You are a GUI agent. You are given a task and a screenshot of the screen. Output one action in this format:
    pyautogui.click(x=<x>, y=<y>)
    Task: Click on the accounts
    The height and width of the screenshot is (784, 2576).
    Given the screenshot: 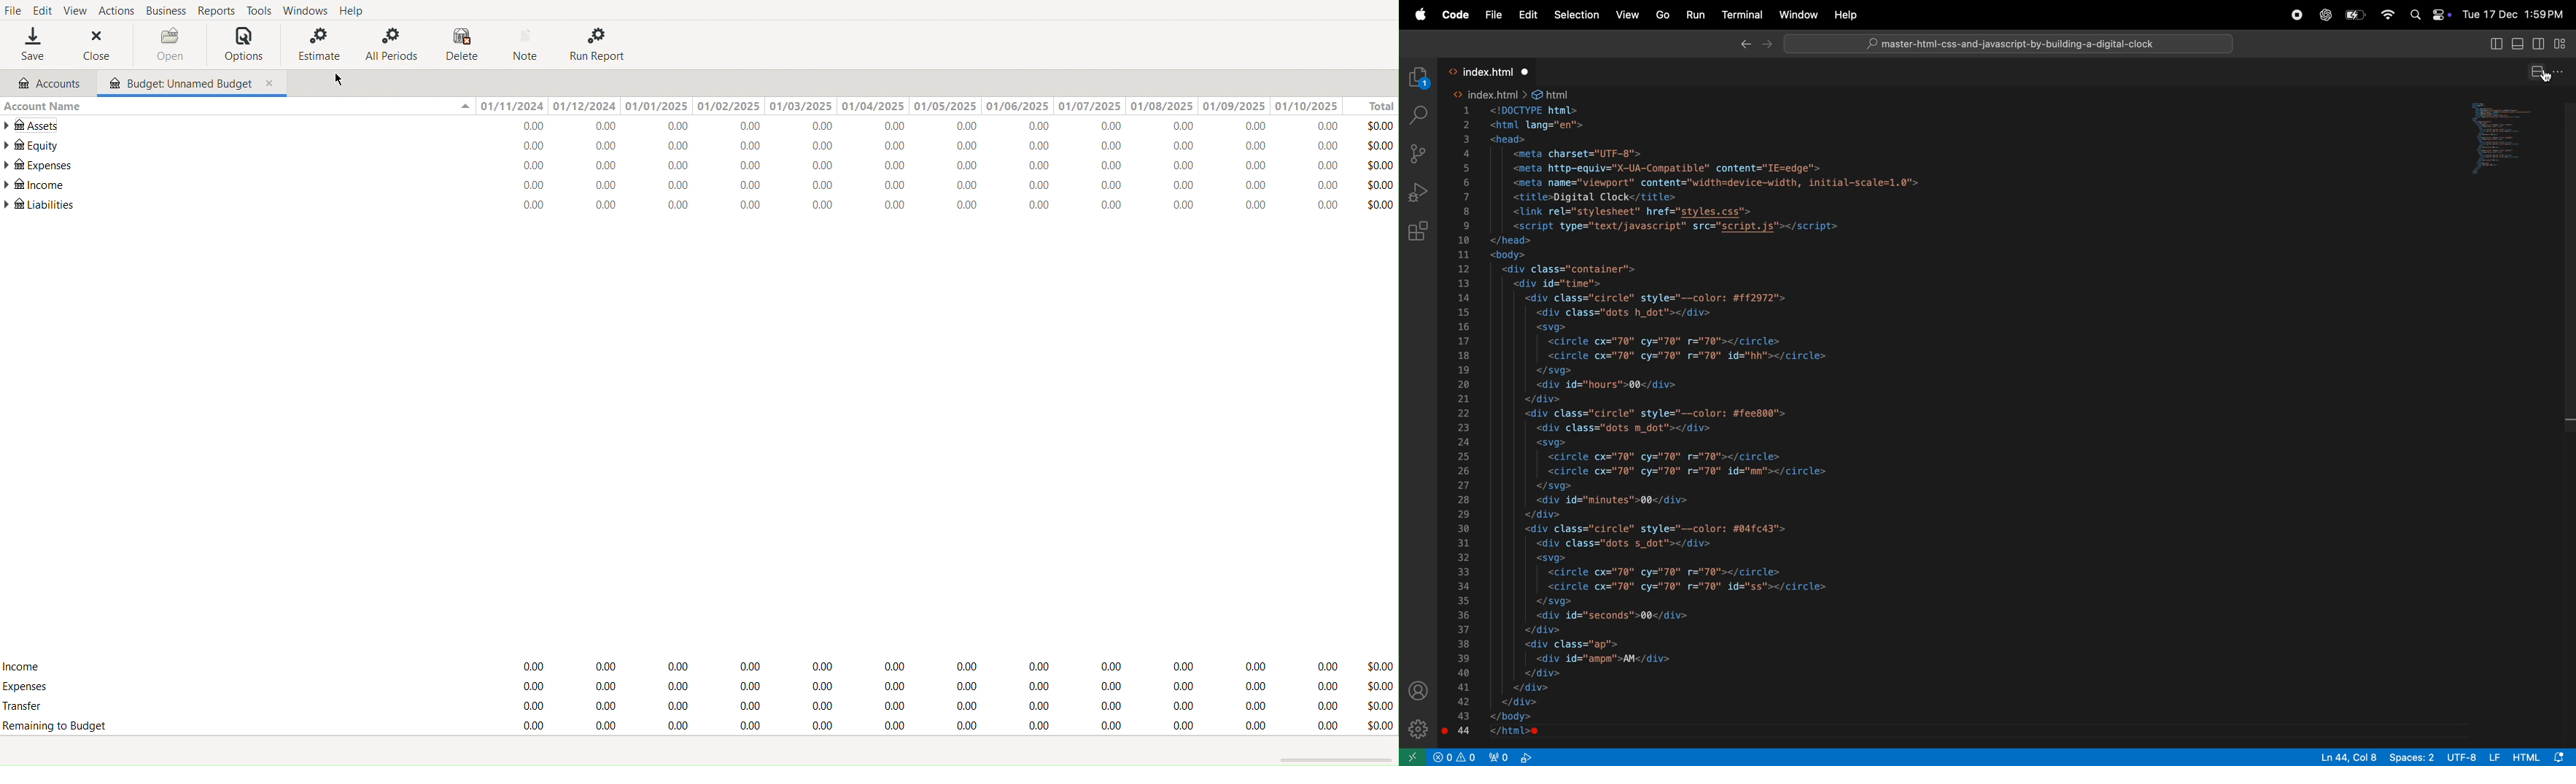 What is the action you would take?
    pyautogui.click(x=50, y=83)
    